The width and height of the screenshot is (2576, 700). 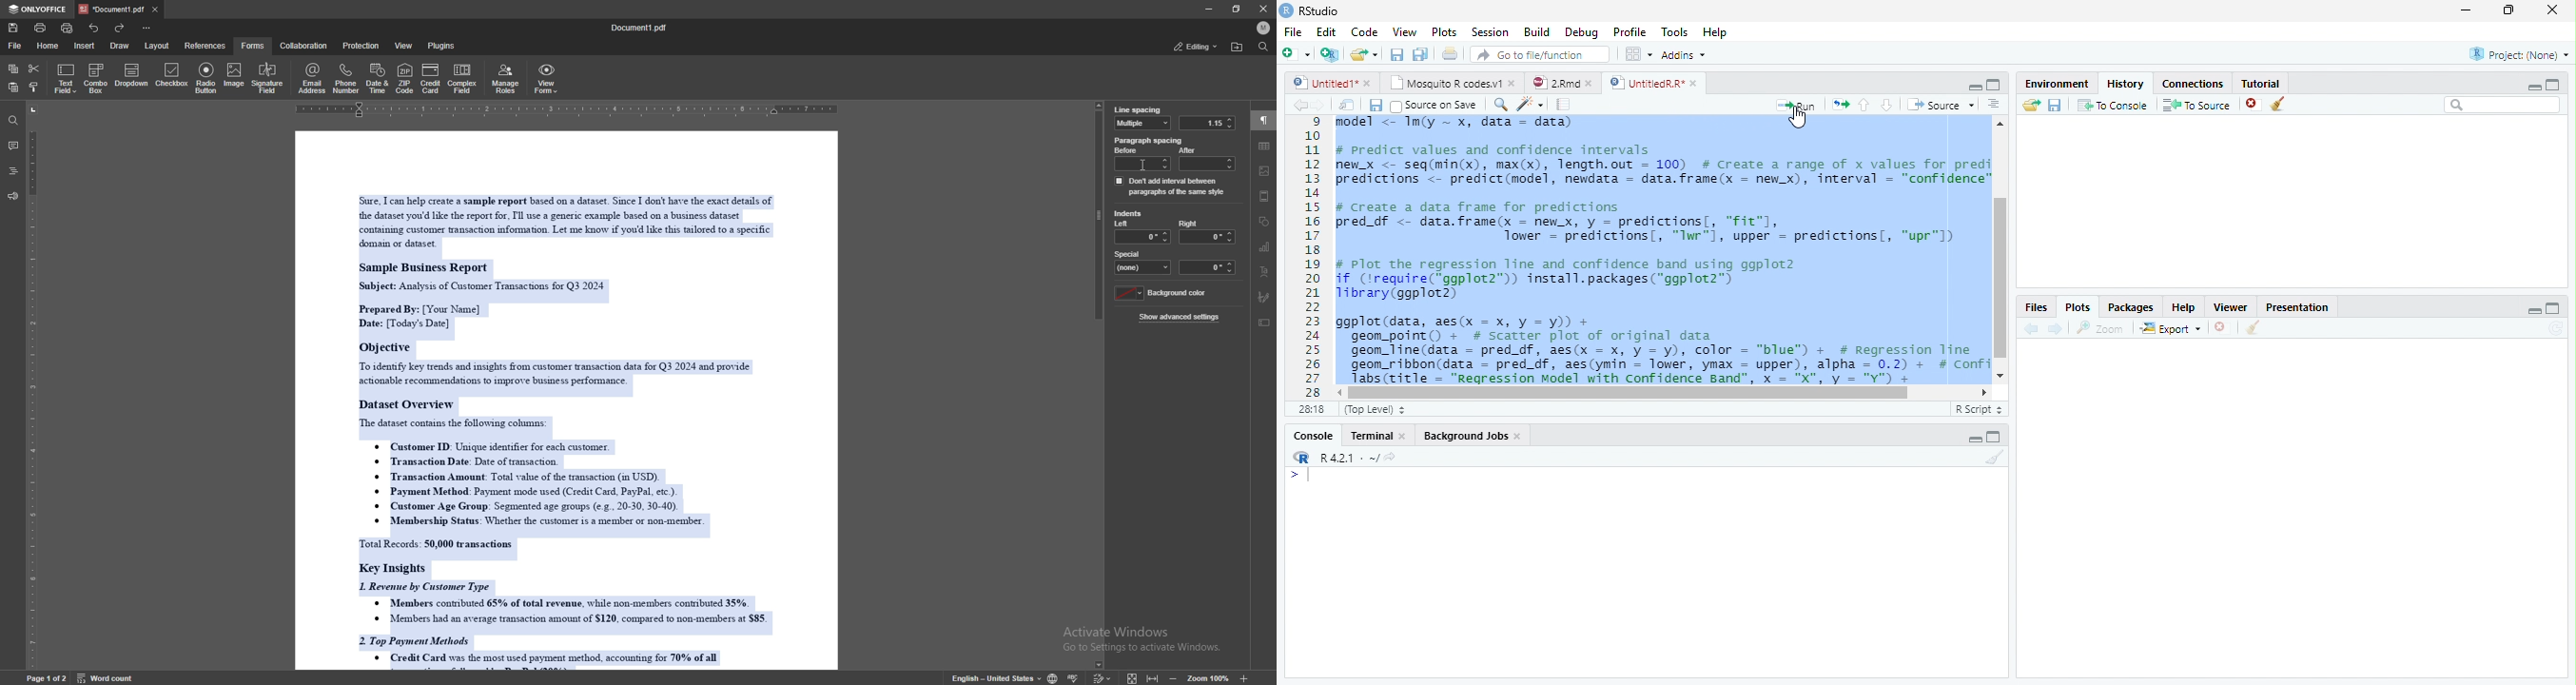 I want to click on 11121311s161718192021223225262728, so click(x=1313, y=264).